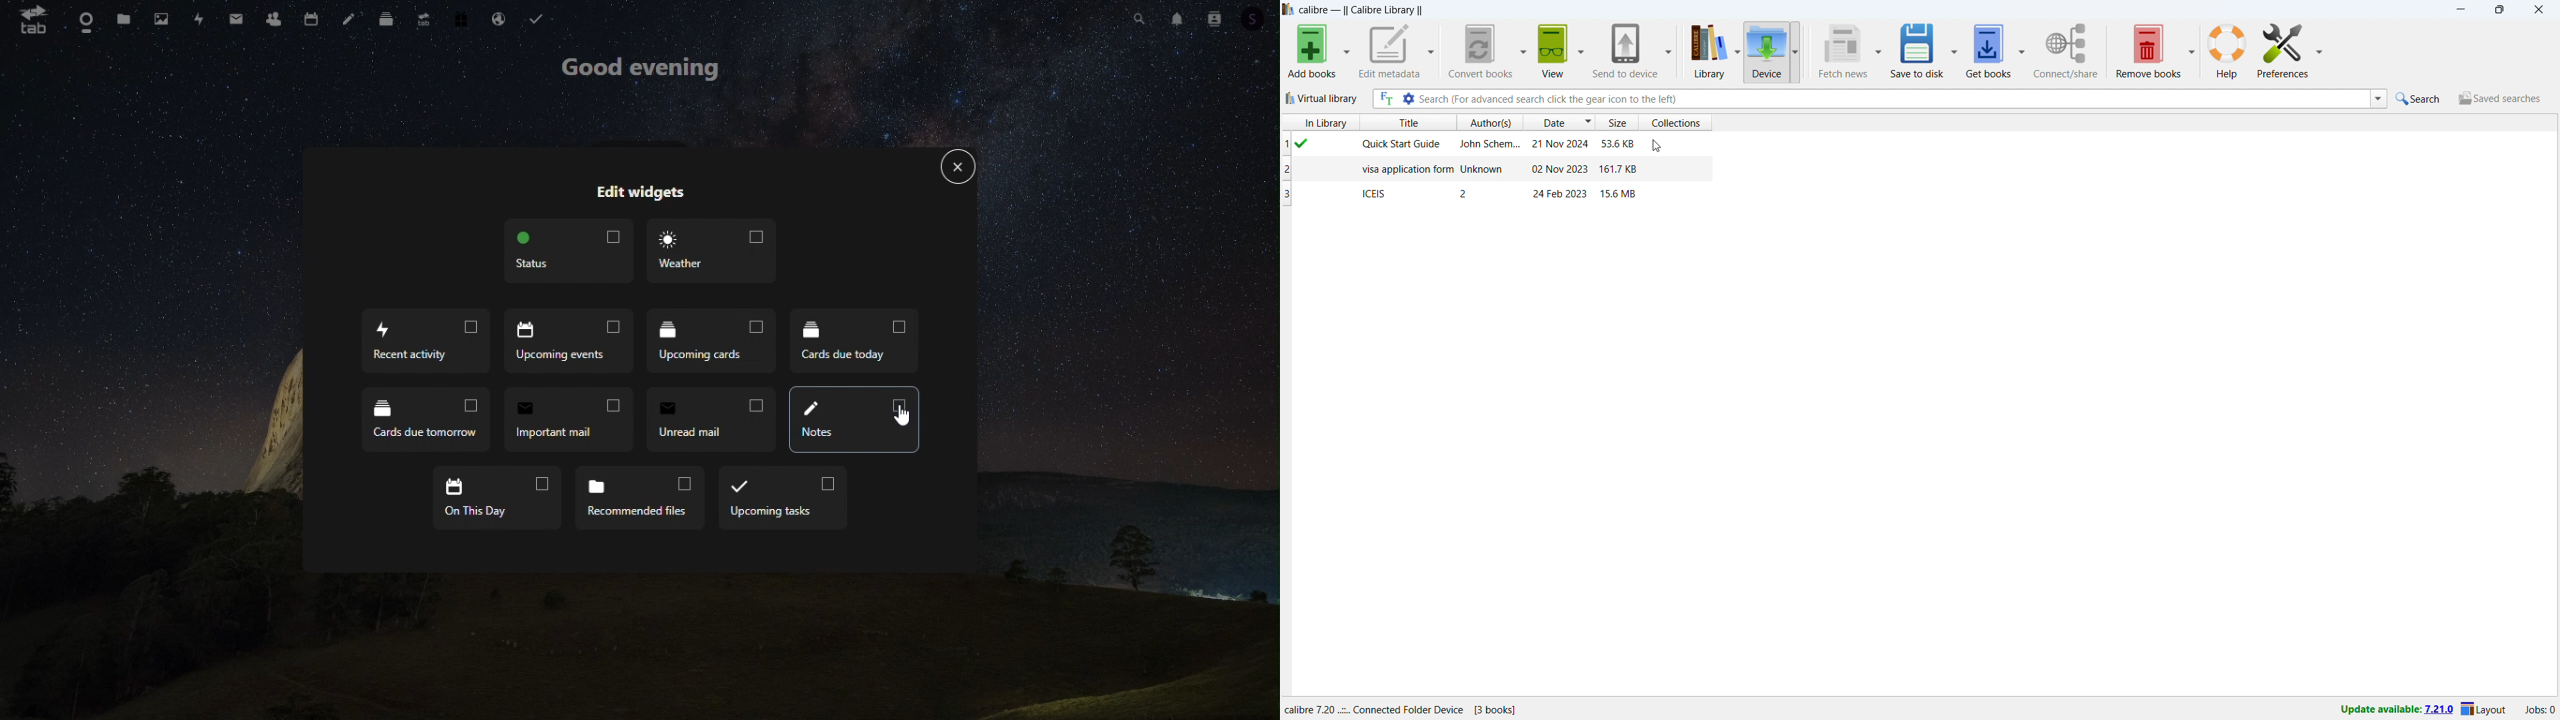 The image size is (2576, 728). What do you see at coordinates (1389, 51) in the screenshot?
I see `edit metadata` at bounding box center [1389, 51].